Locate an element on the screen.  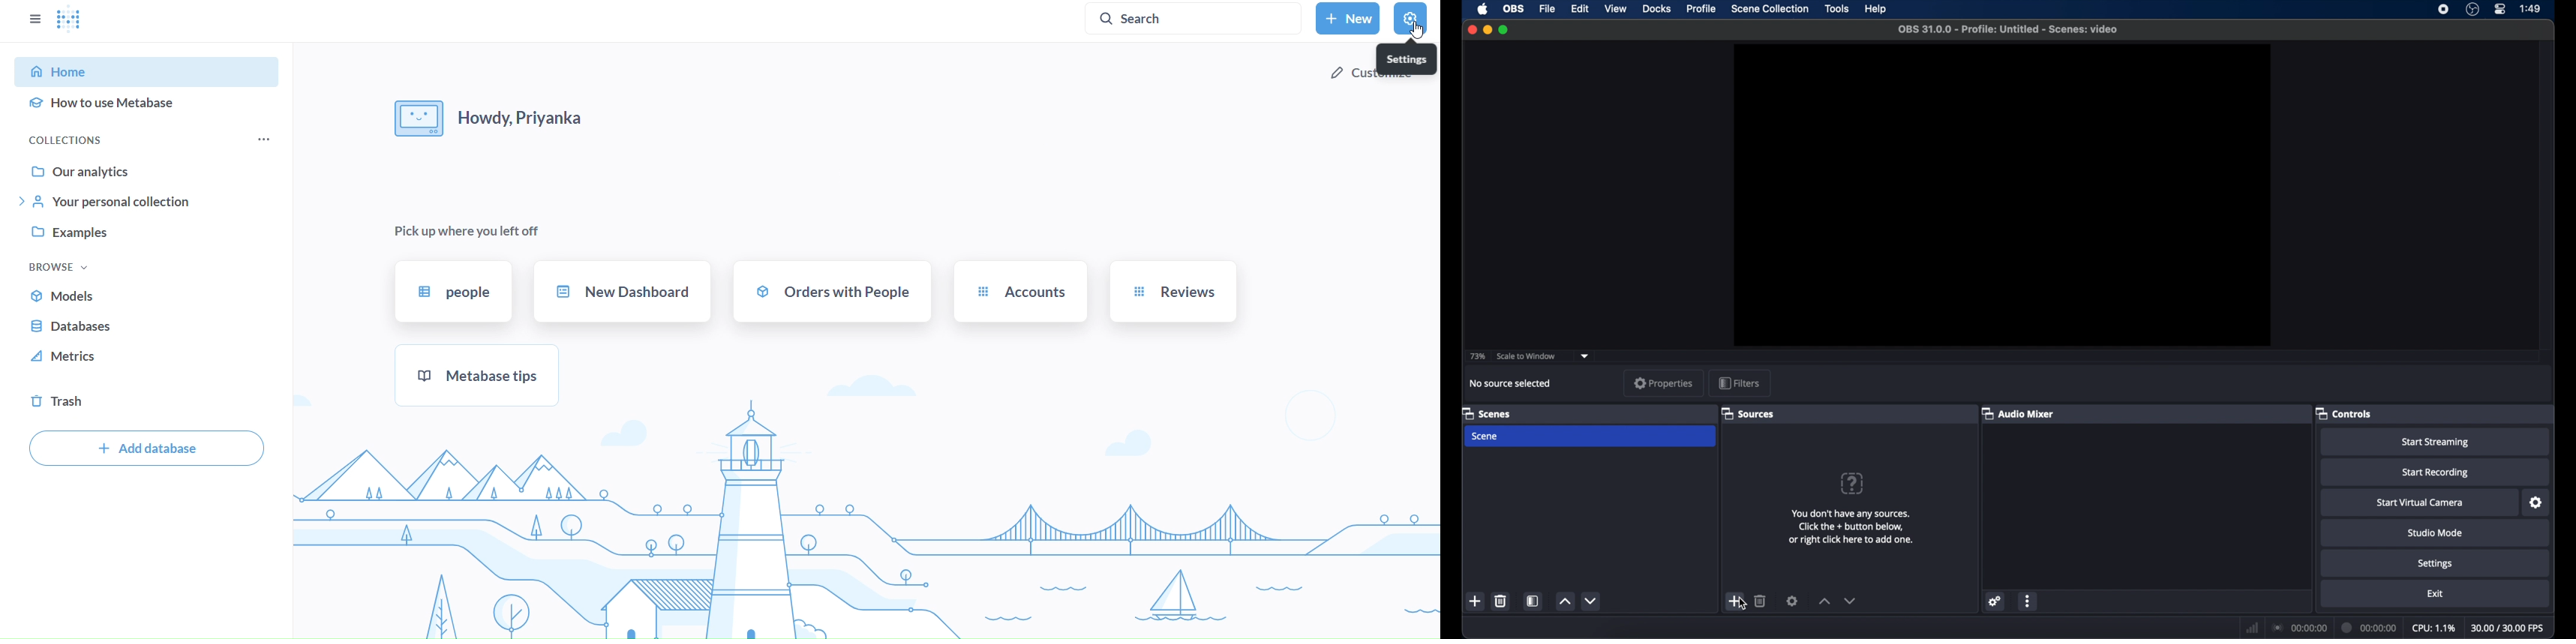
view is located at coordinates (1615, 8).